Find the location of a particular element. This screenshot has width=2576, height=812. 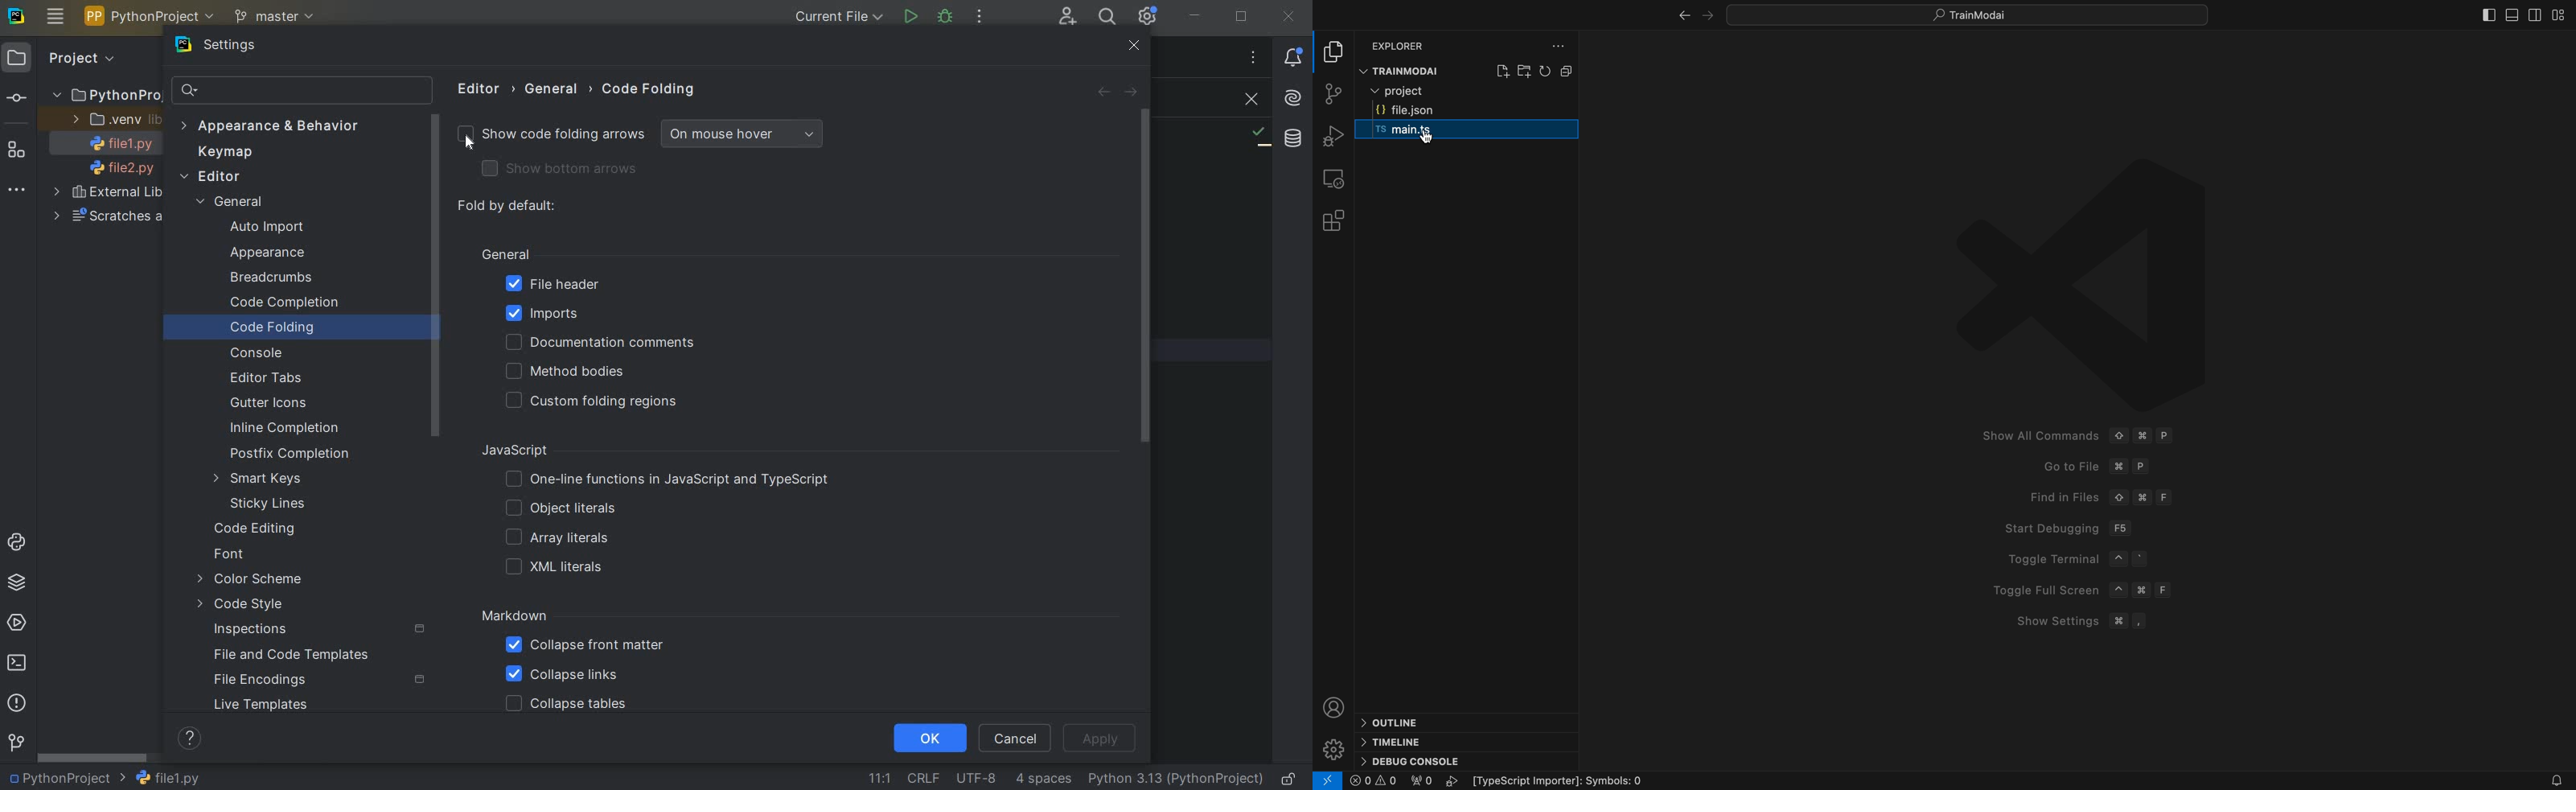

SCROLLBAR is located at coordinates (1151, 277).